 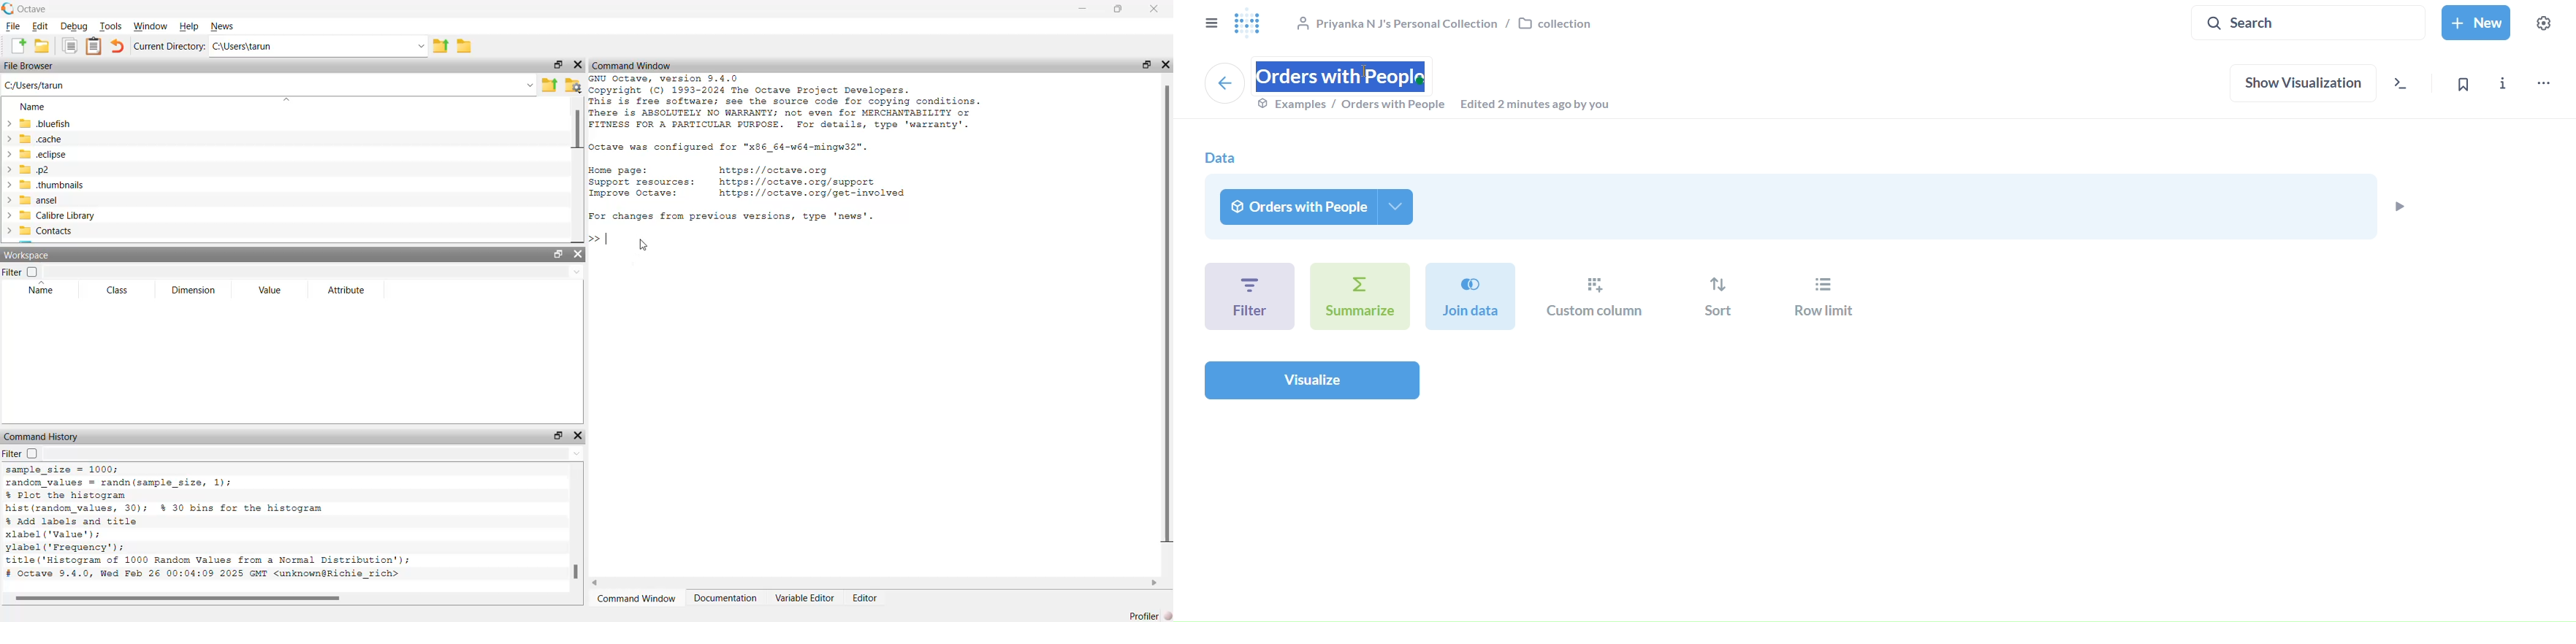 What do you see at coordinates (600, 240) in the screenshot?
I see `typing cursor` at bounding box center [600, 240].